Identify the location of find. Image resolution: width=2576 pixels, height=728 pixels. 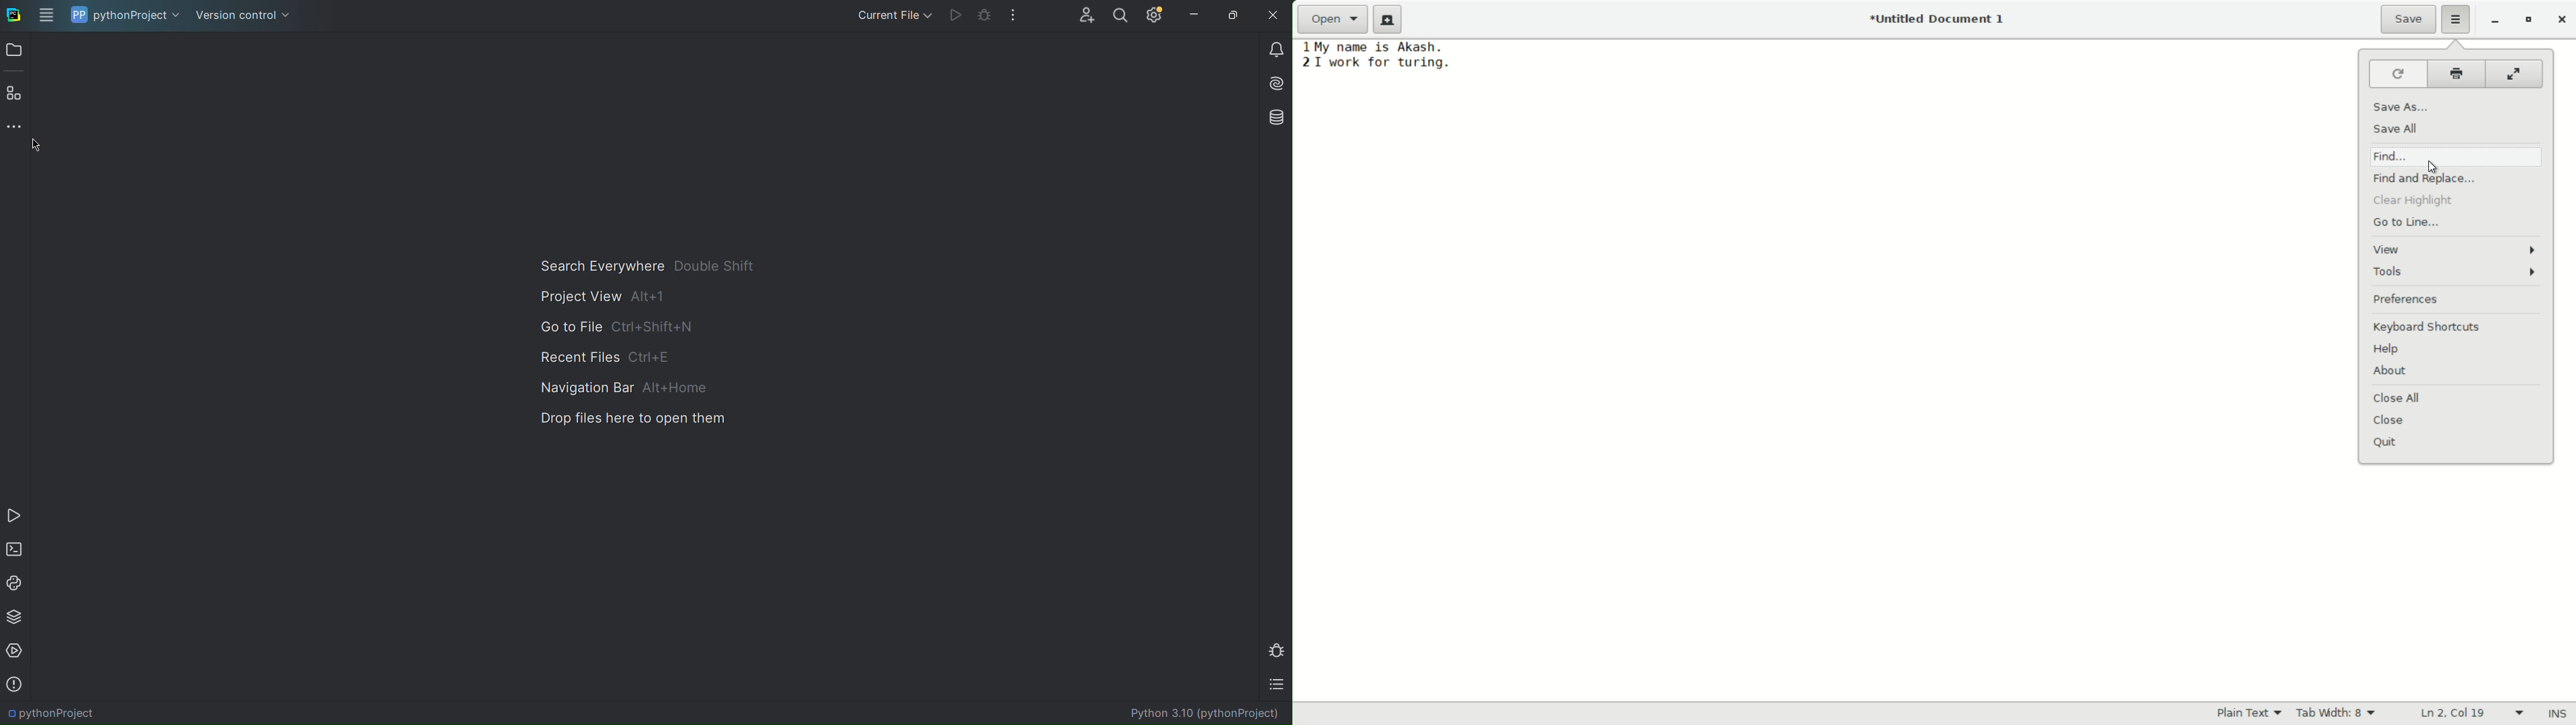
(2392, 156).